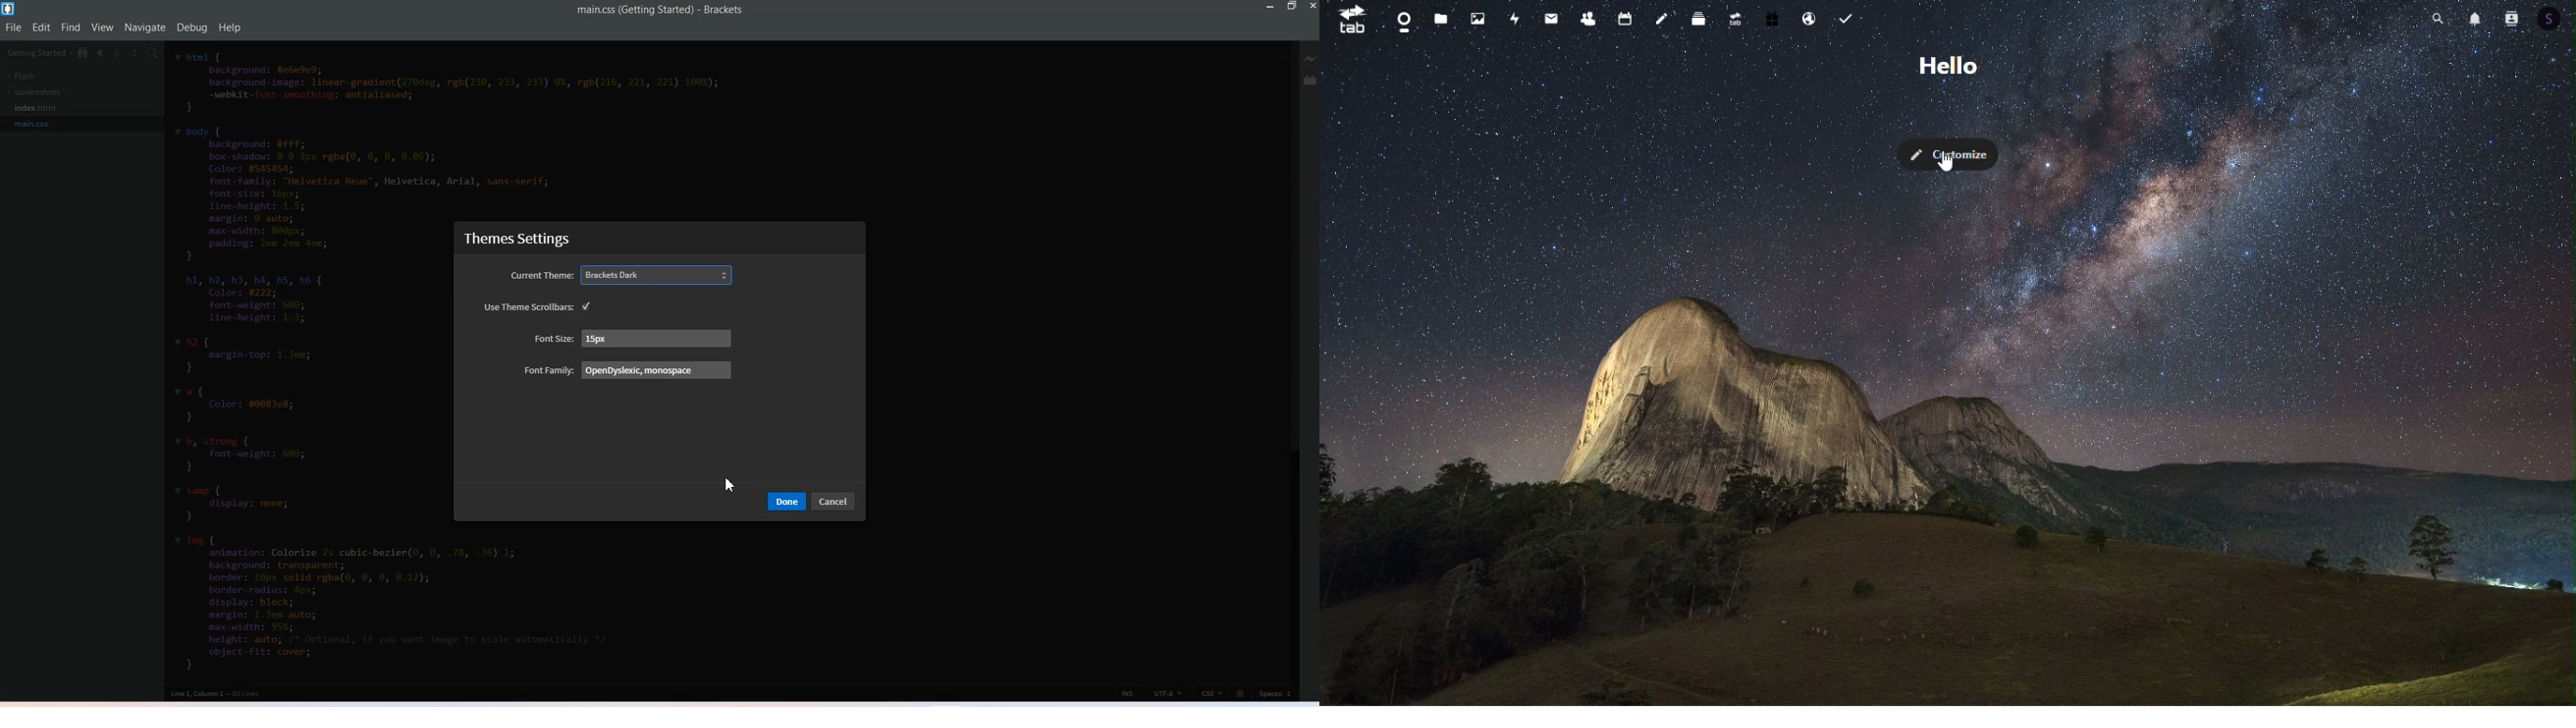  I want to click on mail, so click(1551, 17).